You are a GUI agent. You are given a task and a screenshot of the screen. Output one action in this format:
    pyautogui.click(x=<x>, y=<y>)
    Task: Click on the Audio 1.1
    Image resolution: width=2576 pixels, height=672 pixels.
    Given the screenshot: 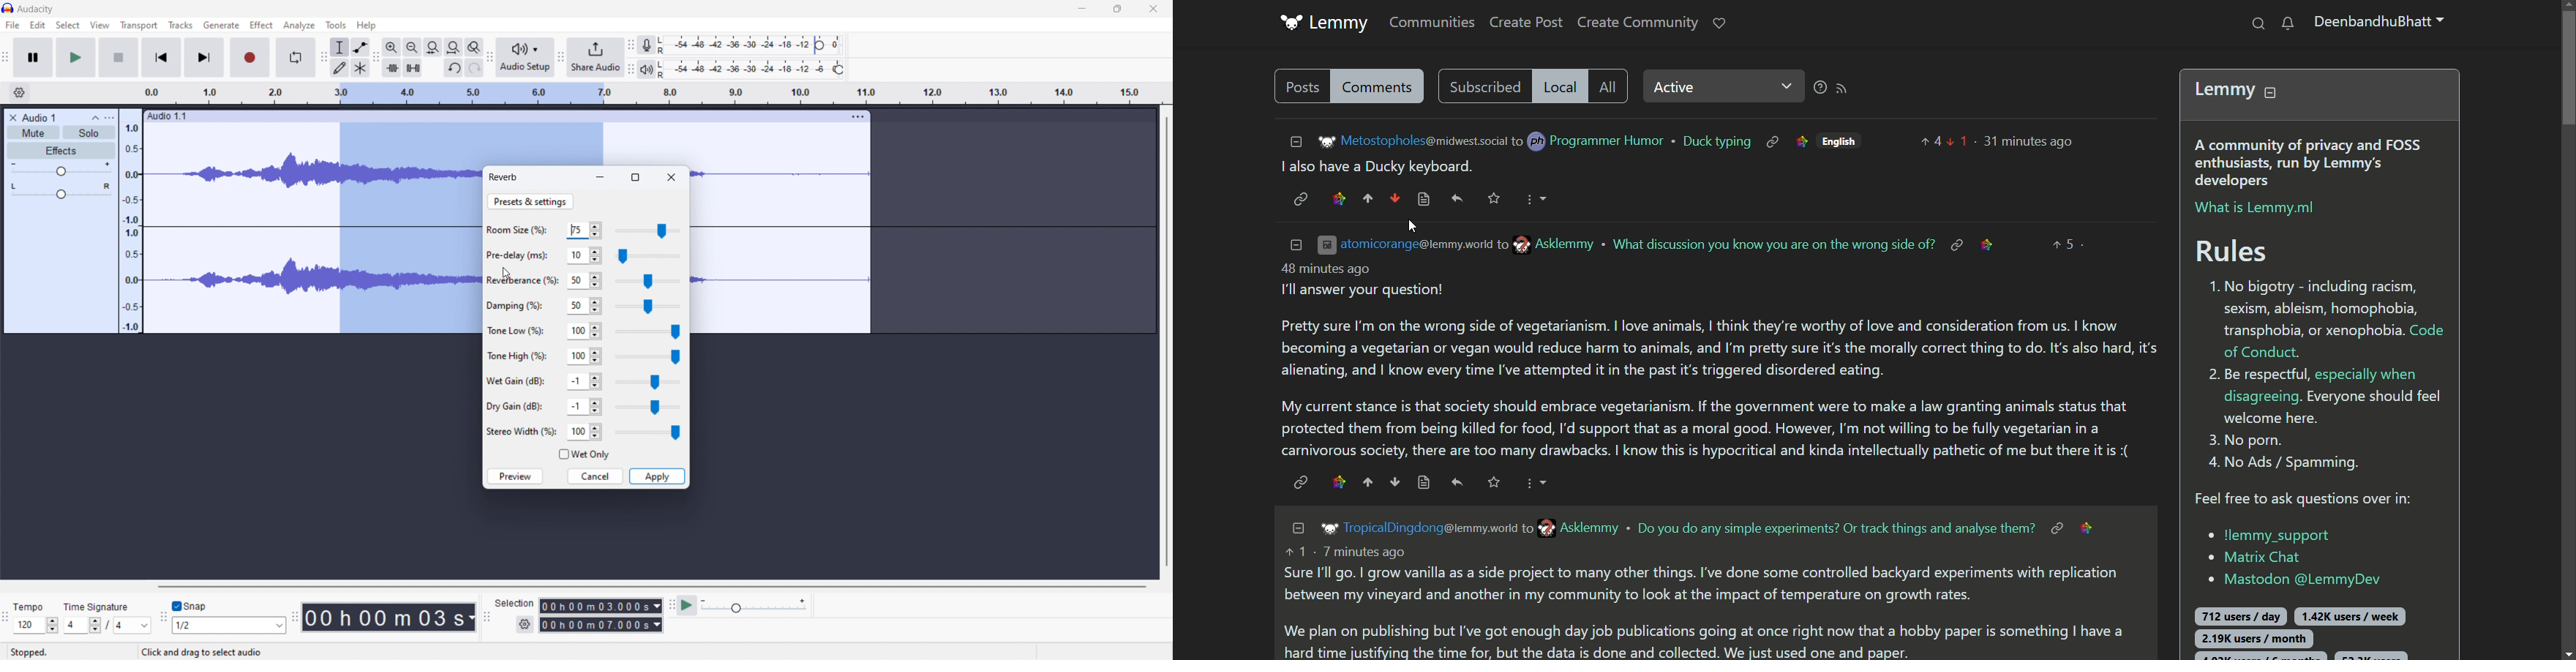 What is the action you would take?
    pyautogui.click(x=492, y=115)
    